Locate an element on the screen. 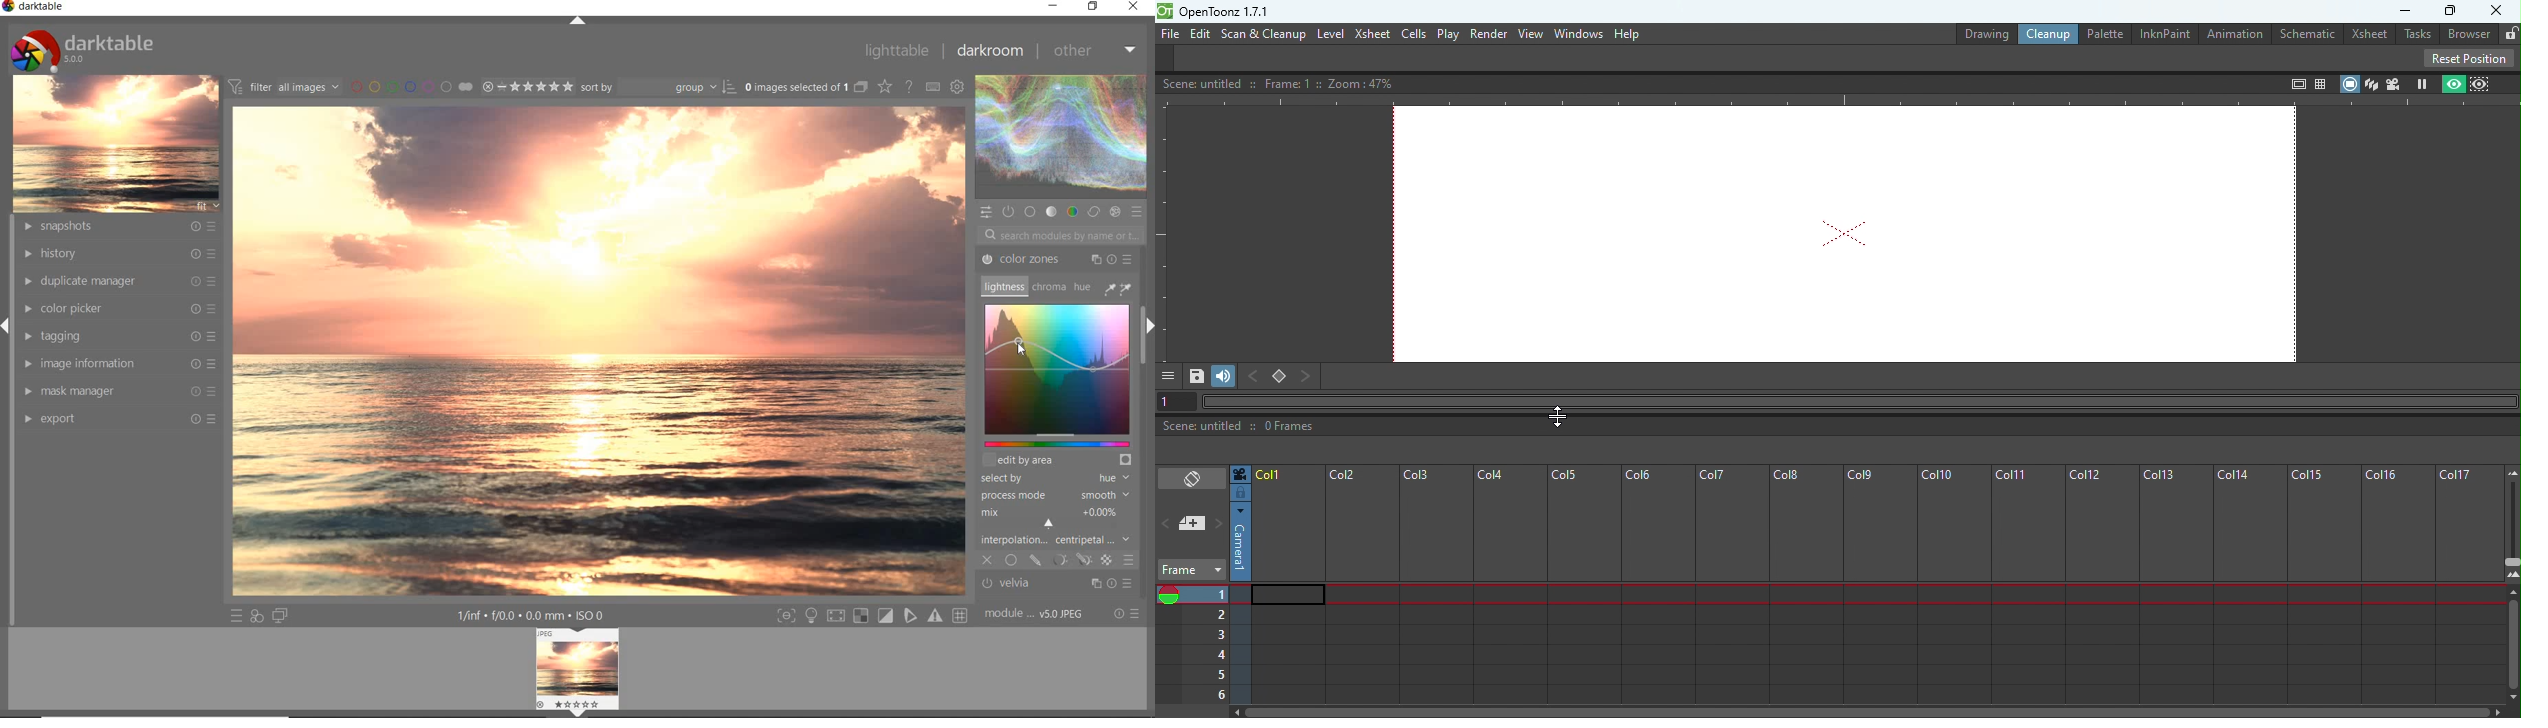 The image size is (2548, 728). SELECTED IMAGE is located at coordinates (599, 348).